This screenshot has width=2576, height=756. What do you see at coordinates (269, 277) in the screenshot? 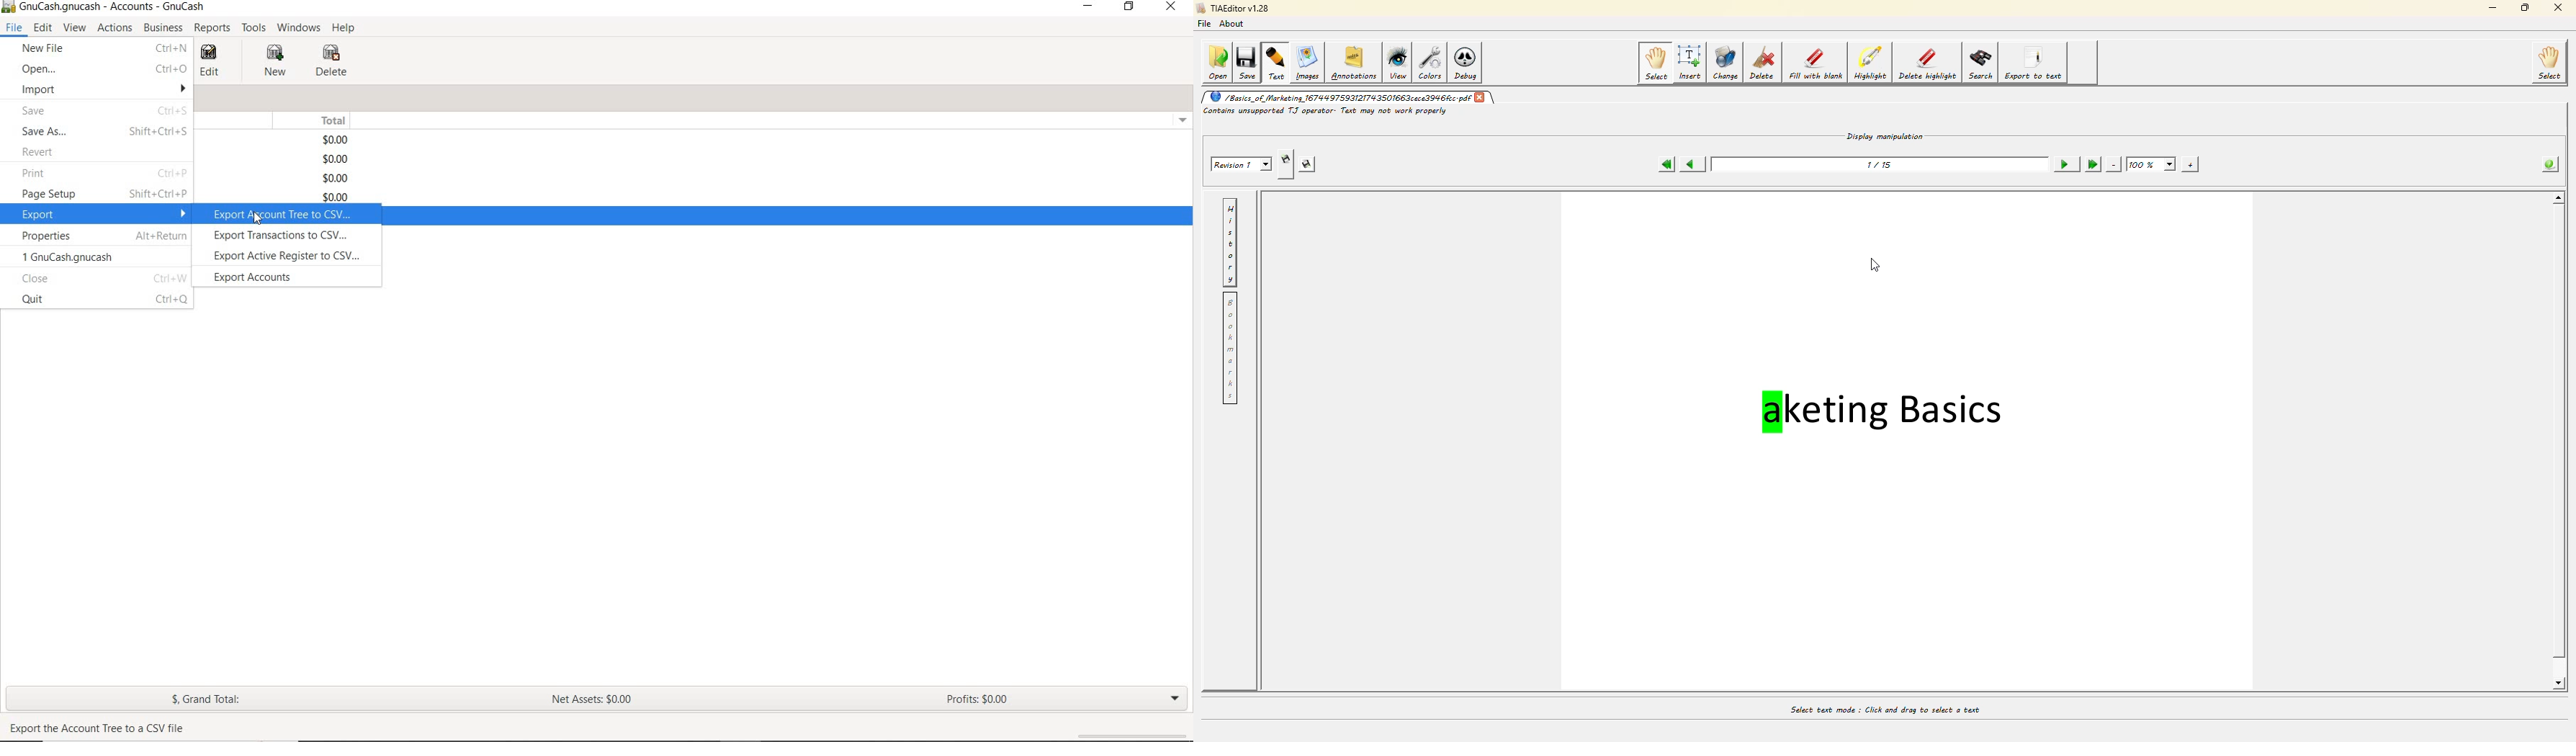
I see `export accounts` at bounding box center [269, 277].